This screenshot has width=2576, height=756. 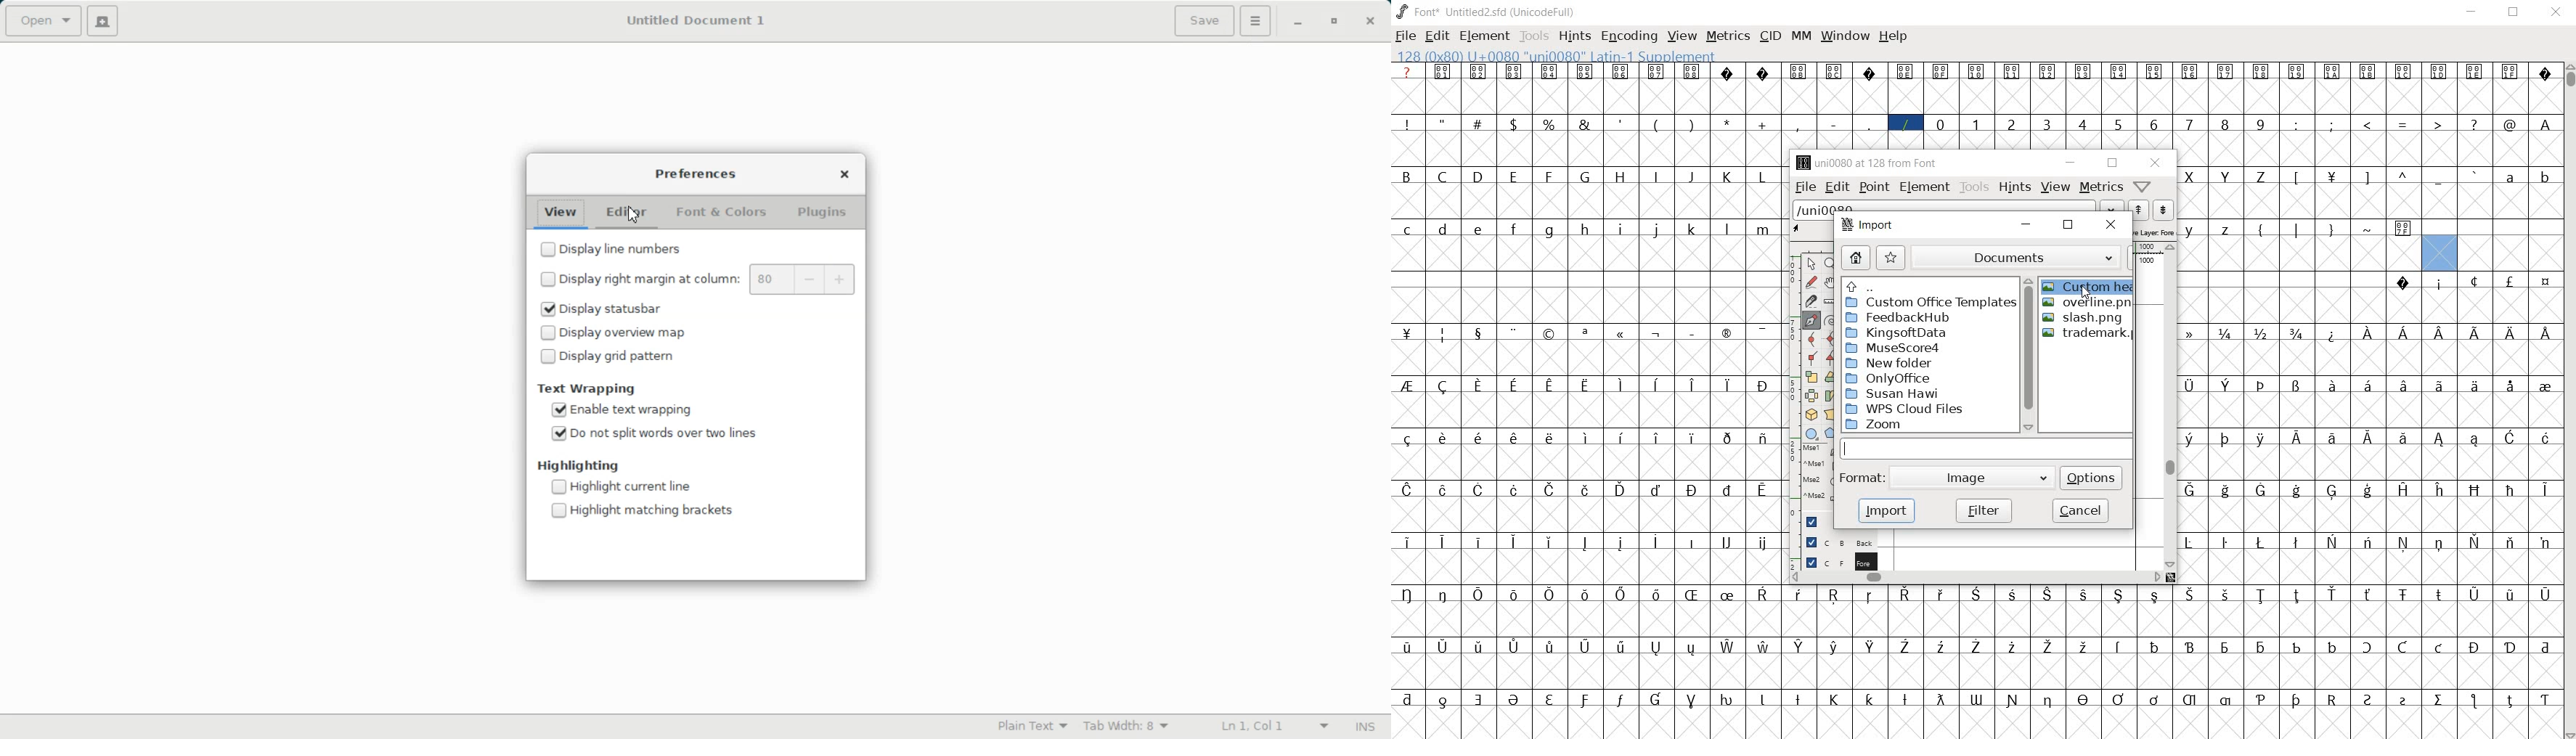 I want to click on GLYPHY INFO, so click(x=1559, y=55).